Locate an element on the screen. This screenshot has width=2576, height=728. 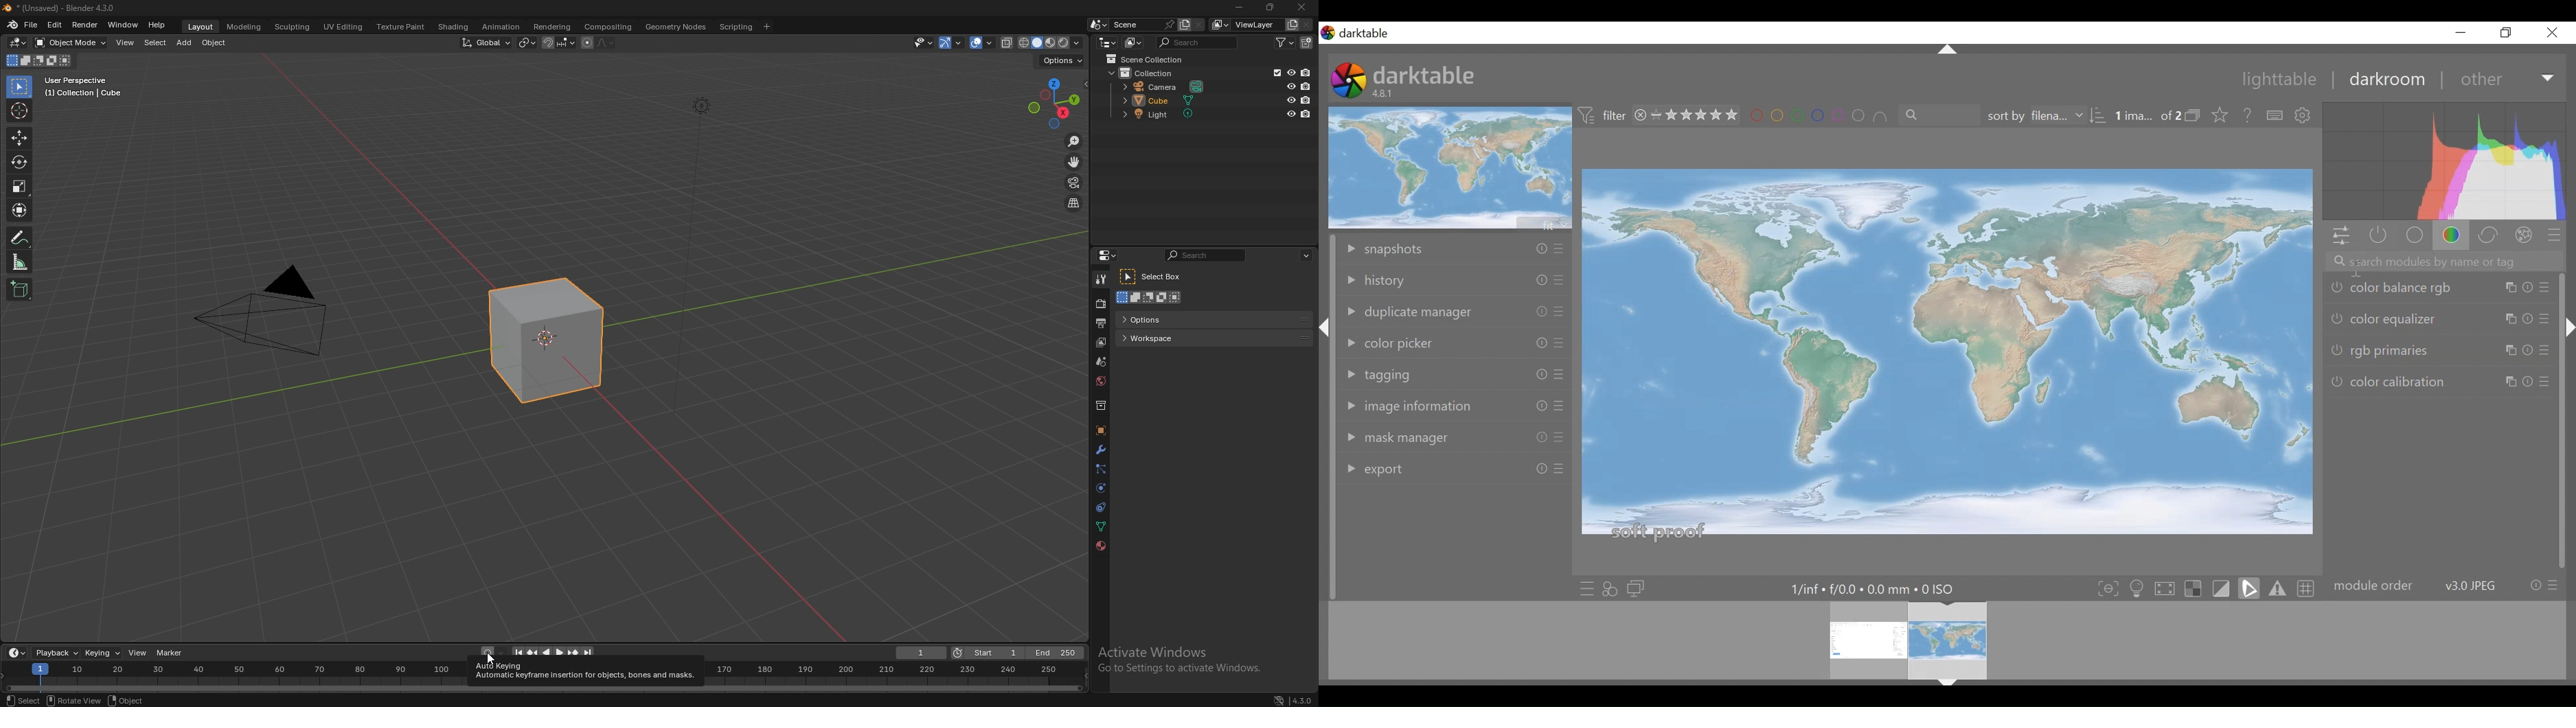
add is located at coordinates (184, 43).